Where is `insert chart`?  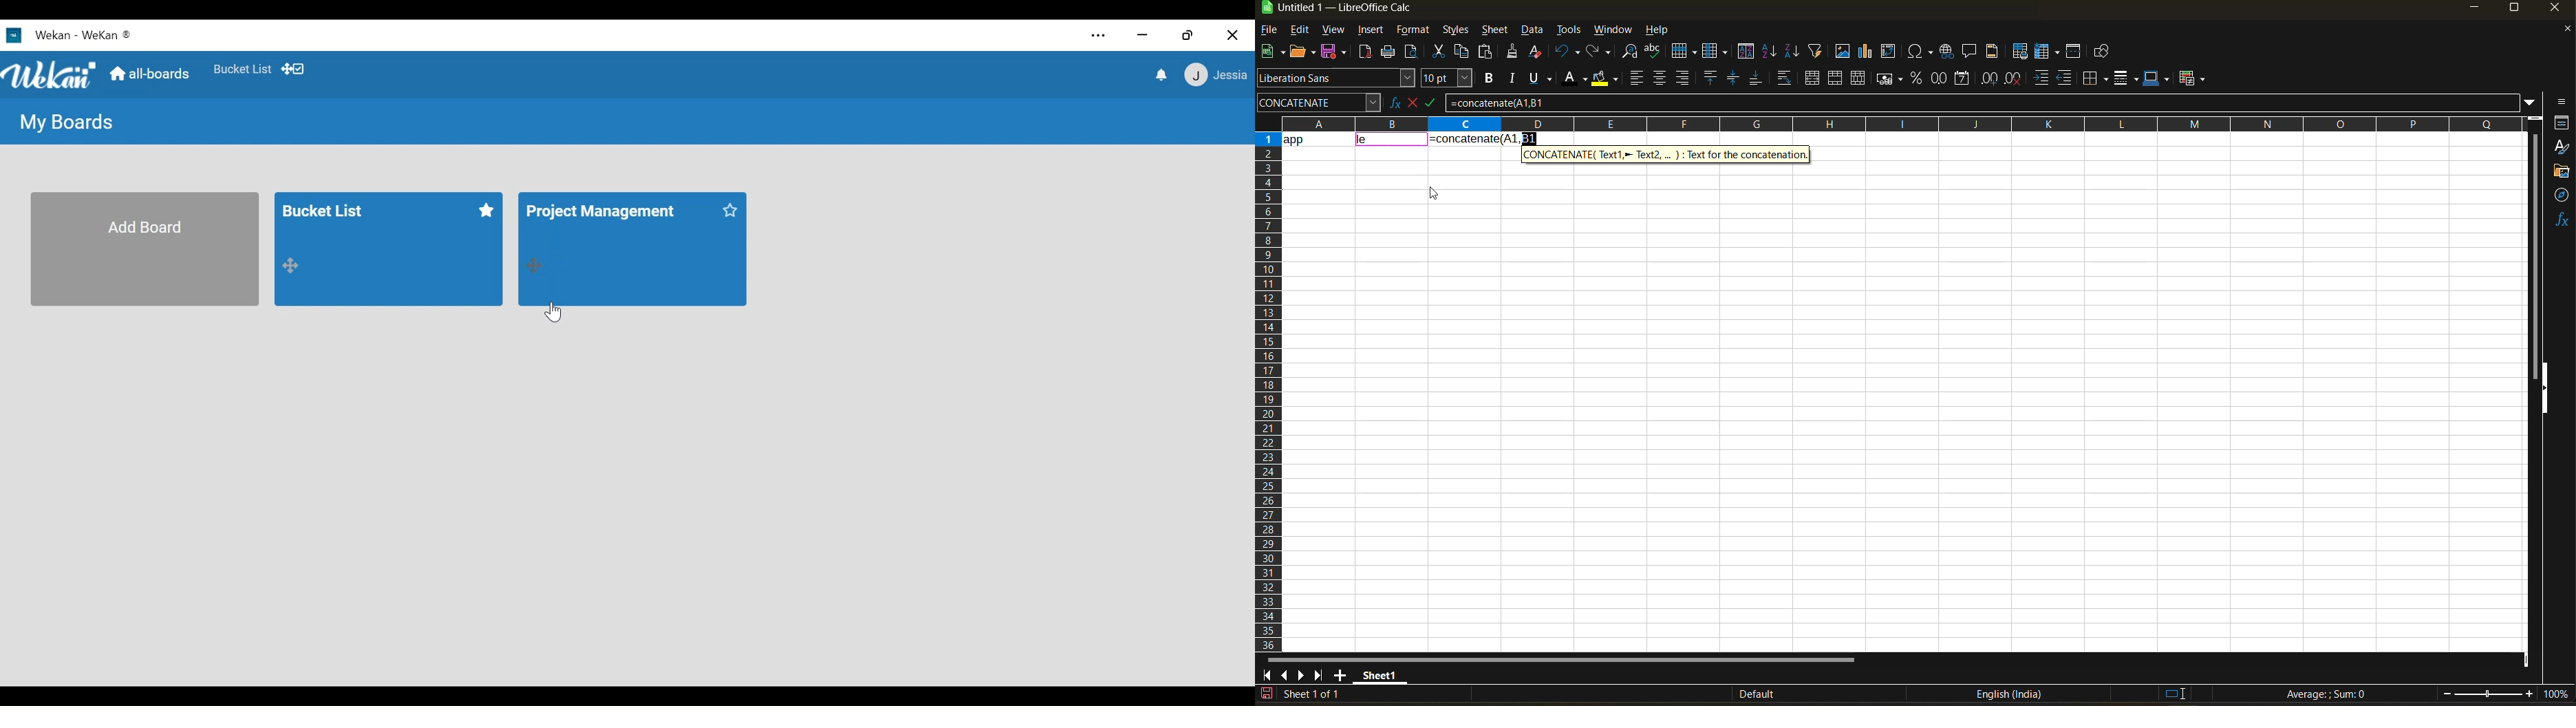
insert chart is located at coordinates (1866, 51).